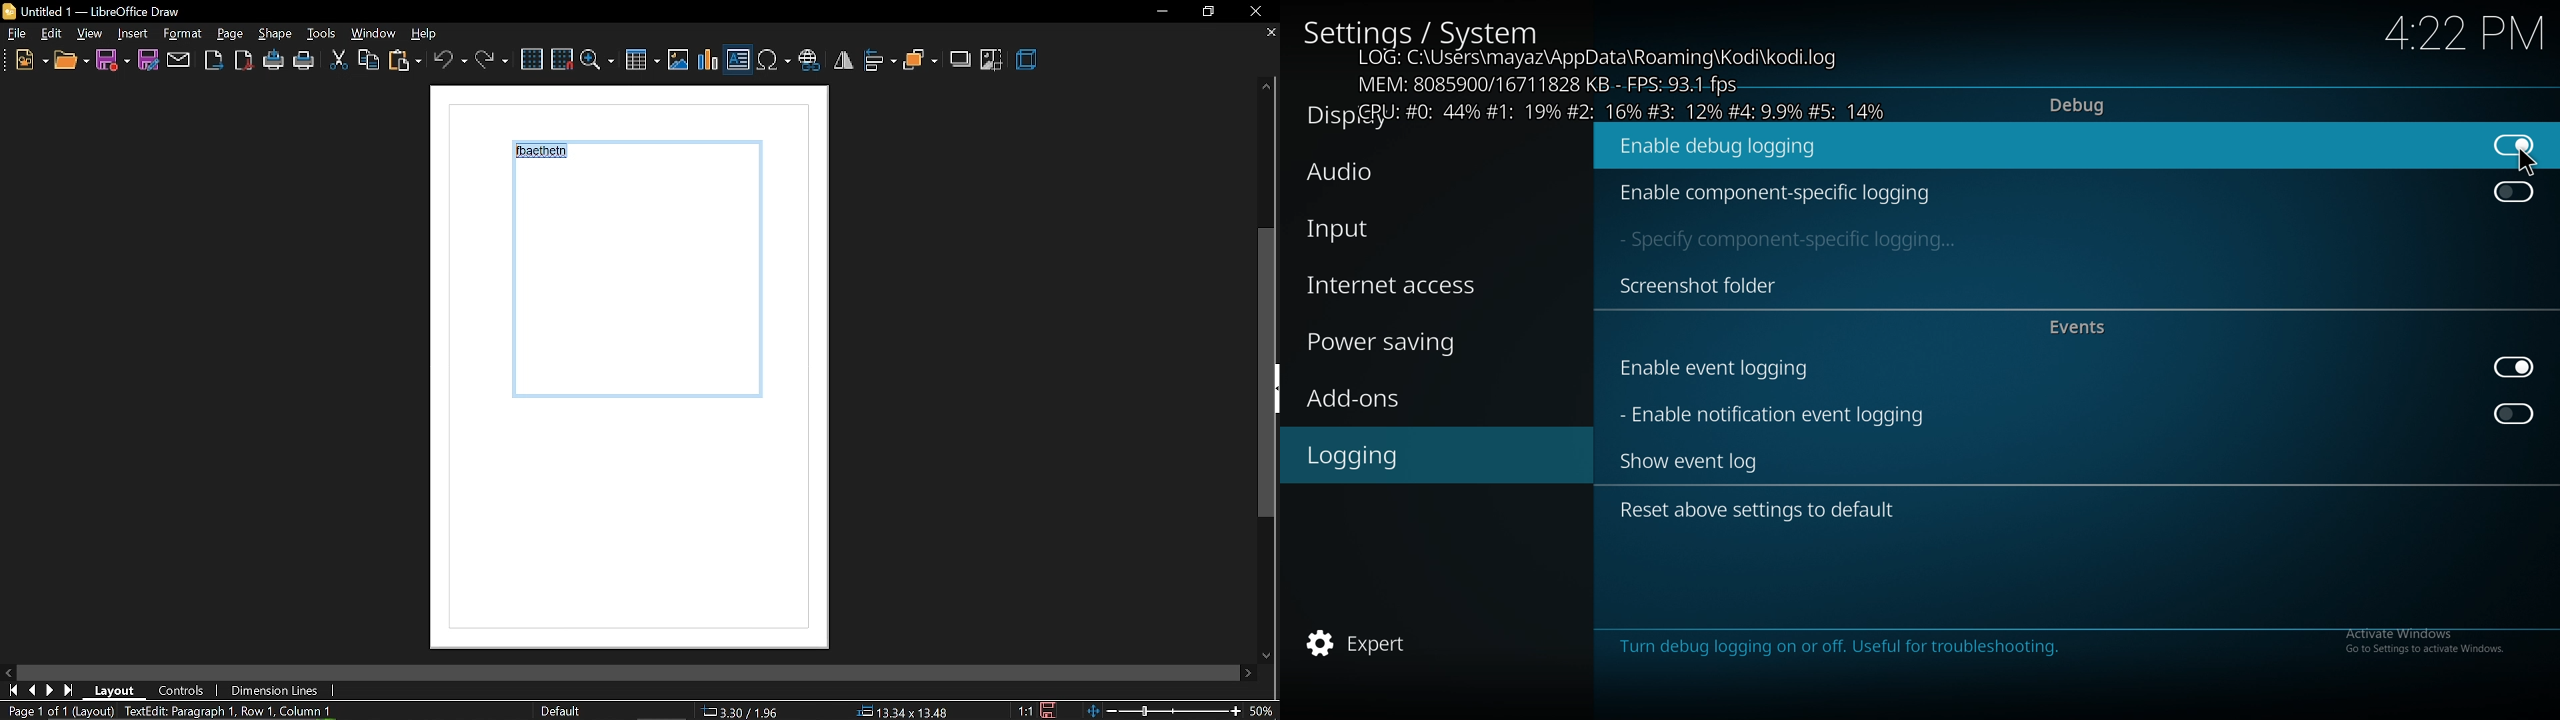 This screenshot has width=2576, height=728. I want to click on TextEdit: Paragraph 1, Row 1, Column 10, so click(232, 711).